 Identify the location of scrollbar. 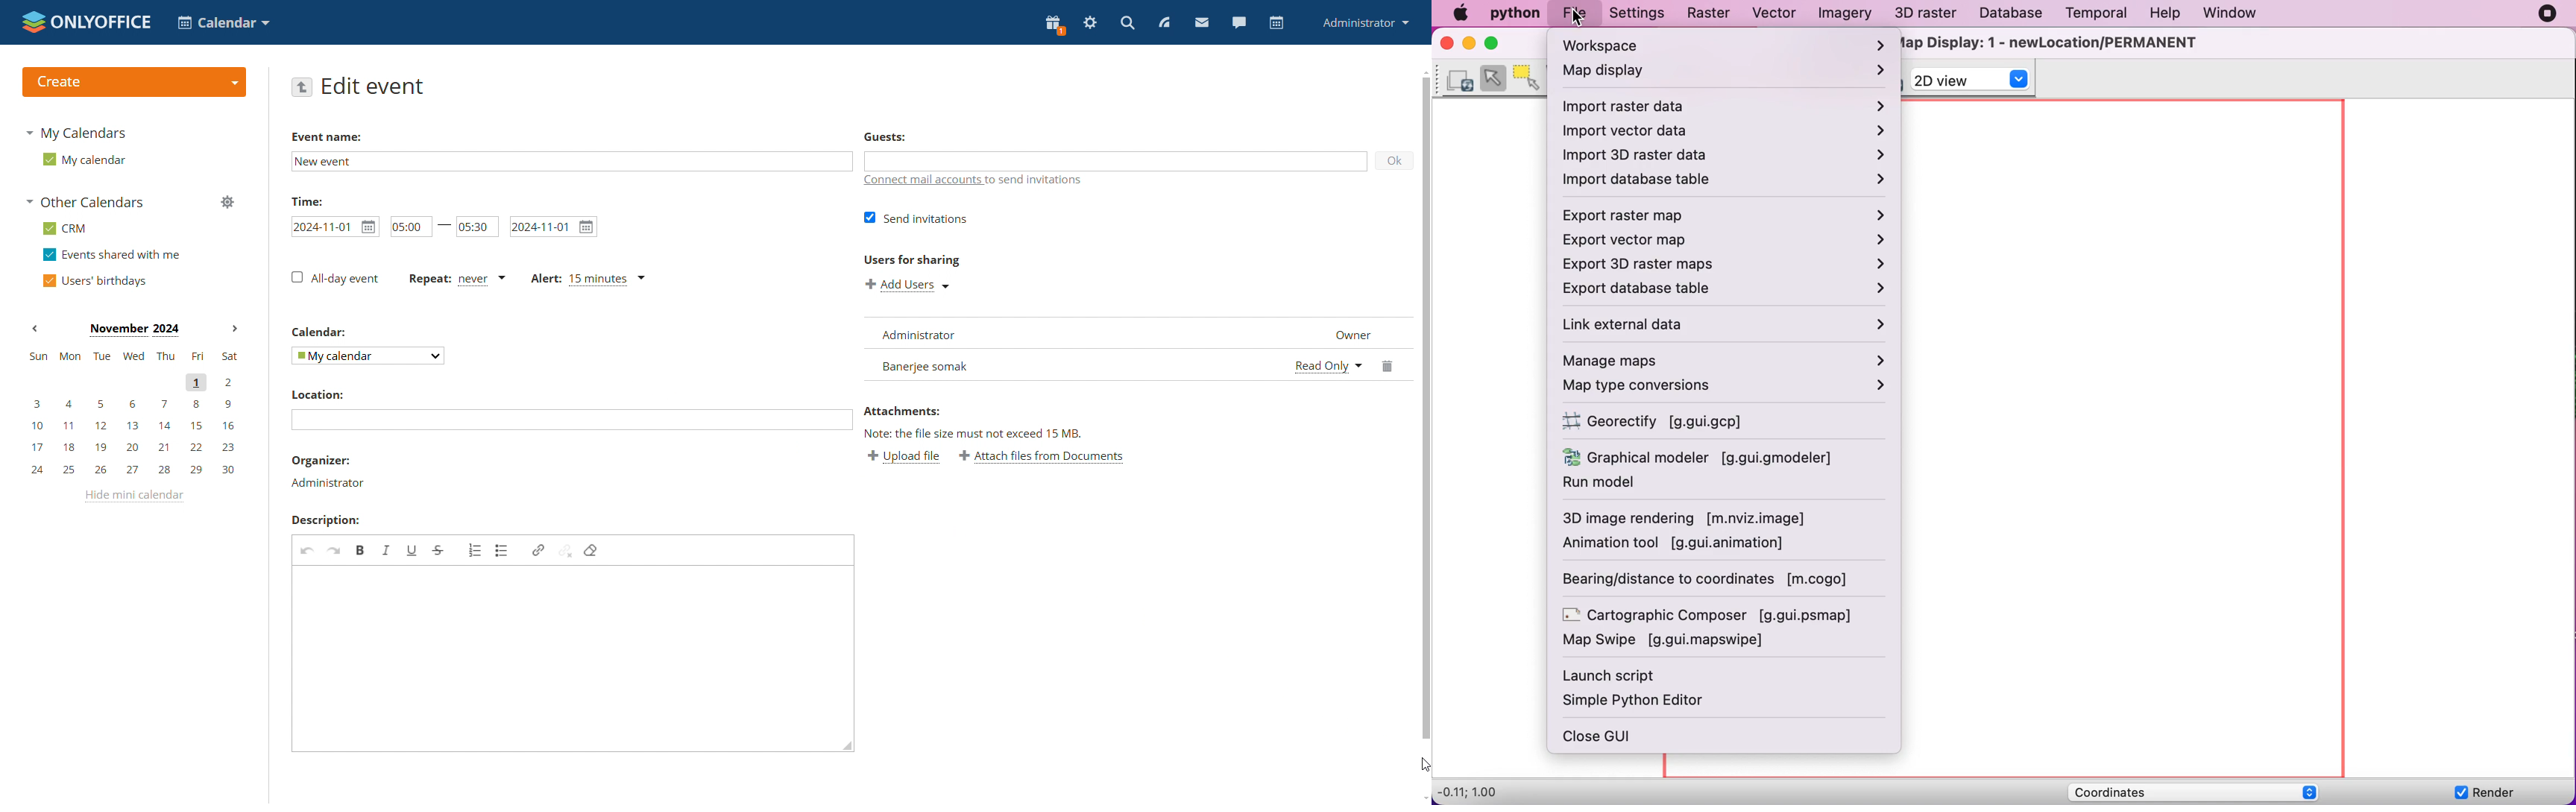
(1426, 407).